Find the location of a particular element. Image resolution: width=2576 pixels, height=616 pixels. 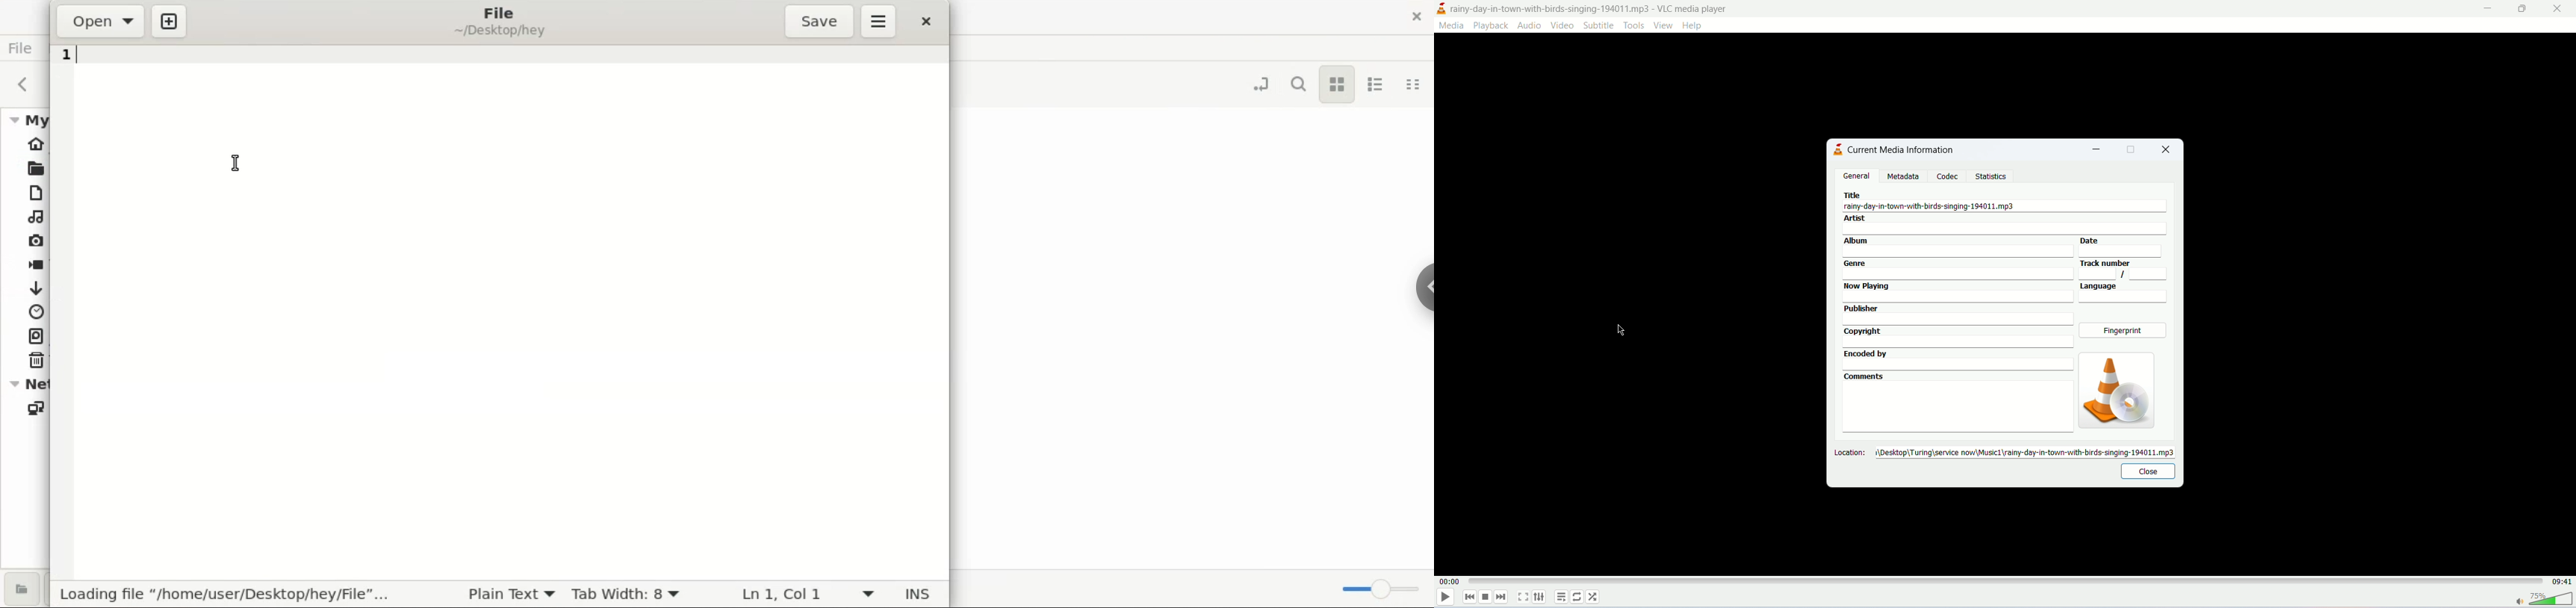

stop is located at coordinates (1485, 598).